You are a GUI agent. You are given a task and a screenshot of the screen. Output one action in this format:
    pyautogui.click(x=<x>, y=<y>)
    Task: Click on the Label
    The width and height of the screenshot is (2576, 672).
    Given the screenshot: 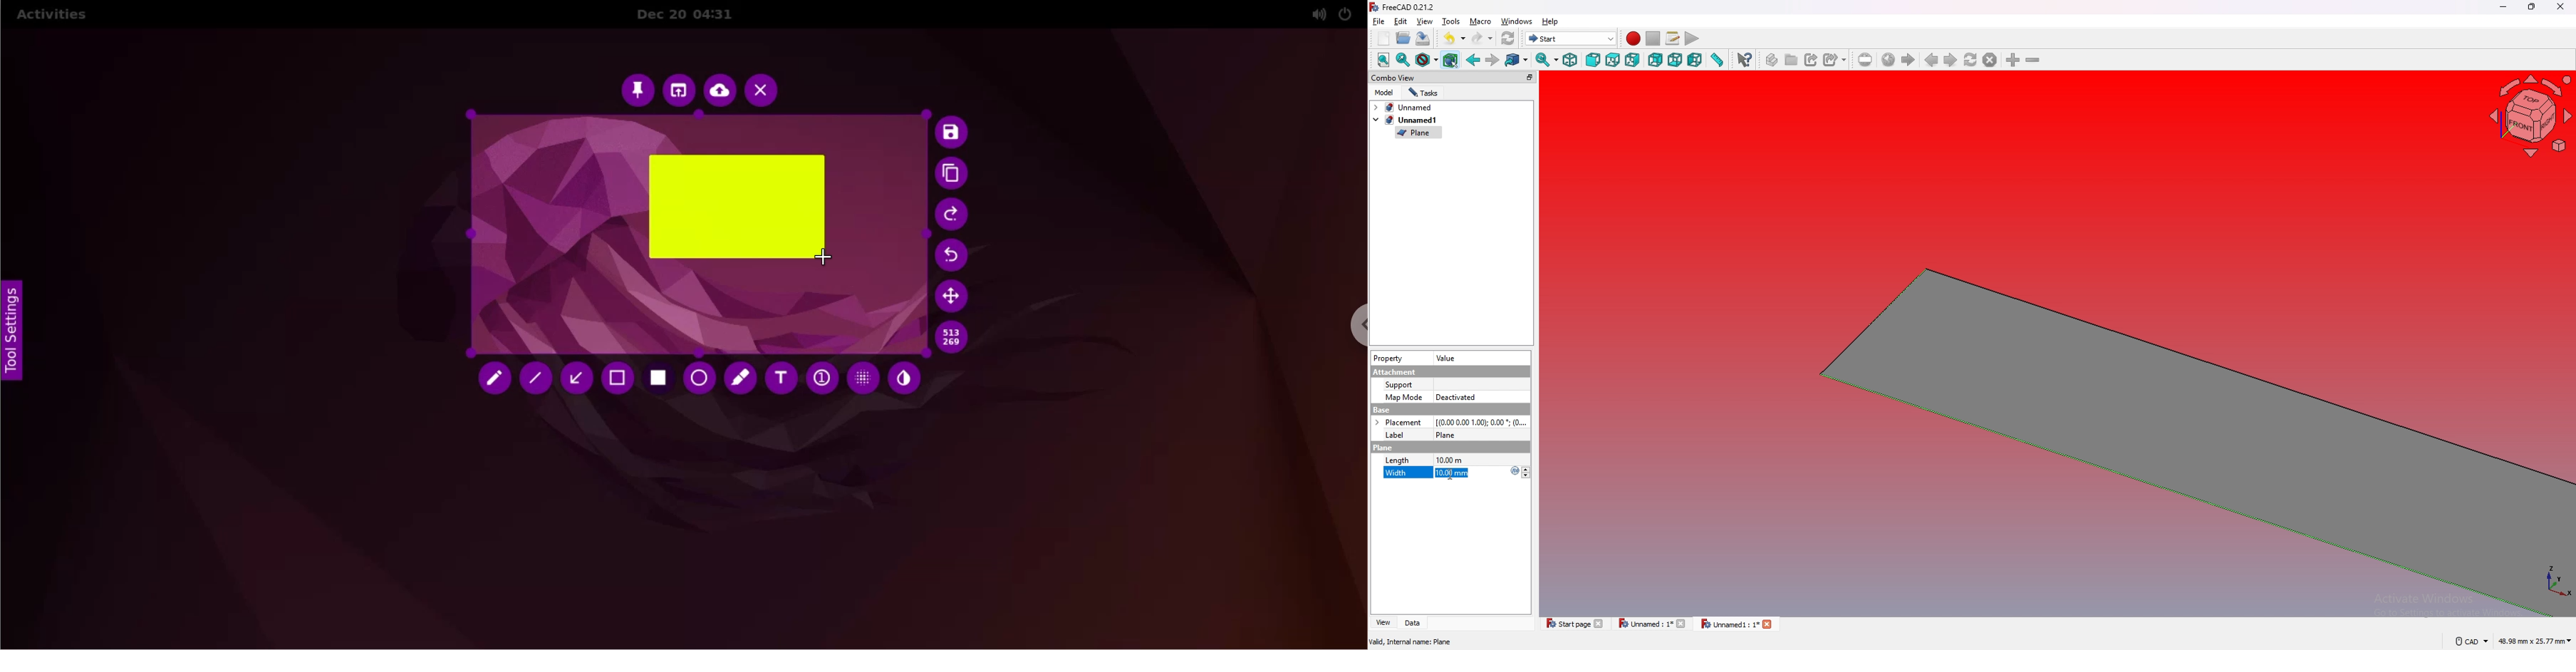 What is the action you would take?
    pyautogui.click(x=1399, y=435)
    